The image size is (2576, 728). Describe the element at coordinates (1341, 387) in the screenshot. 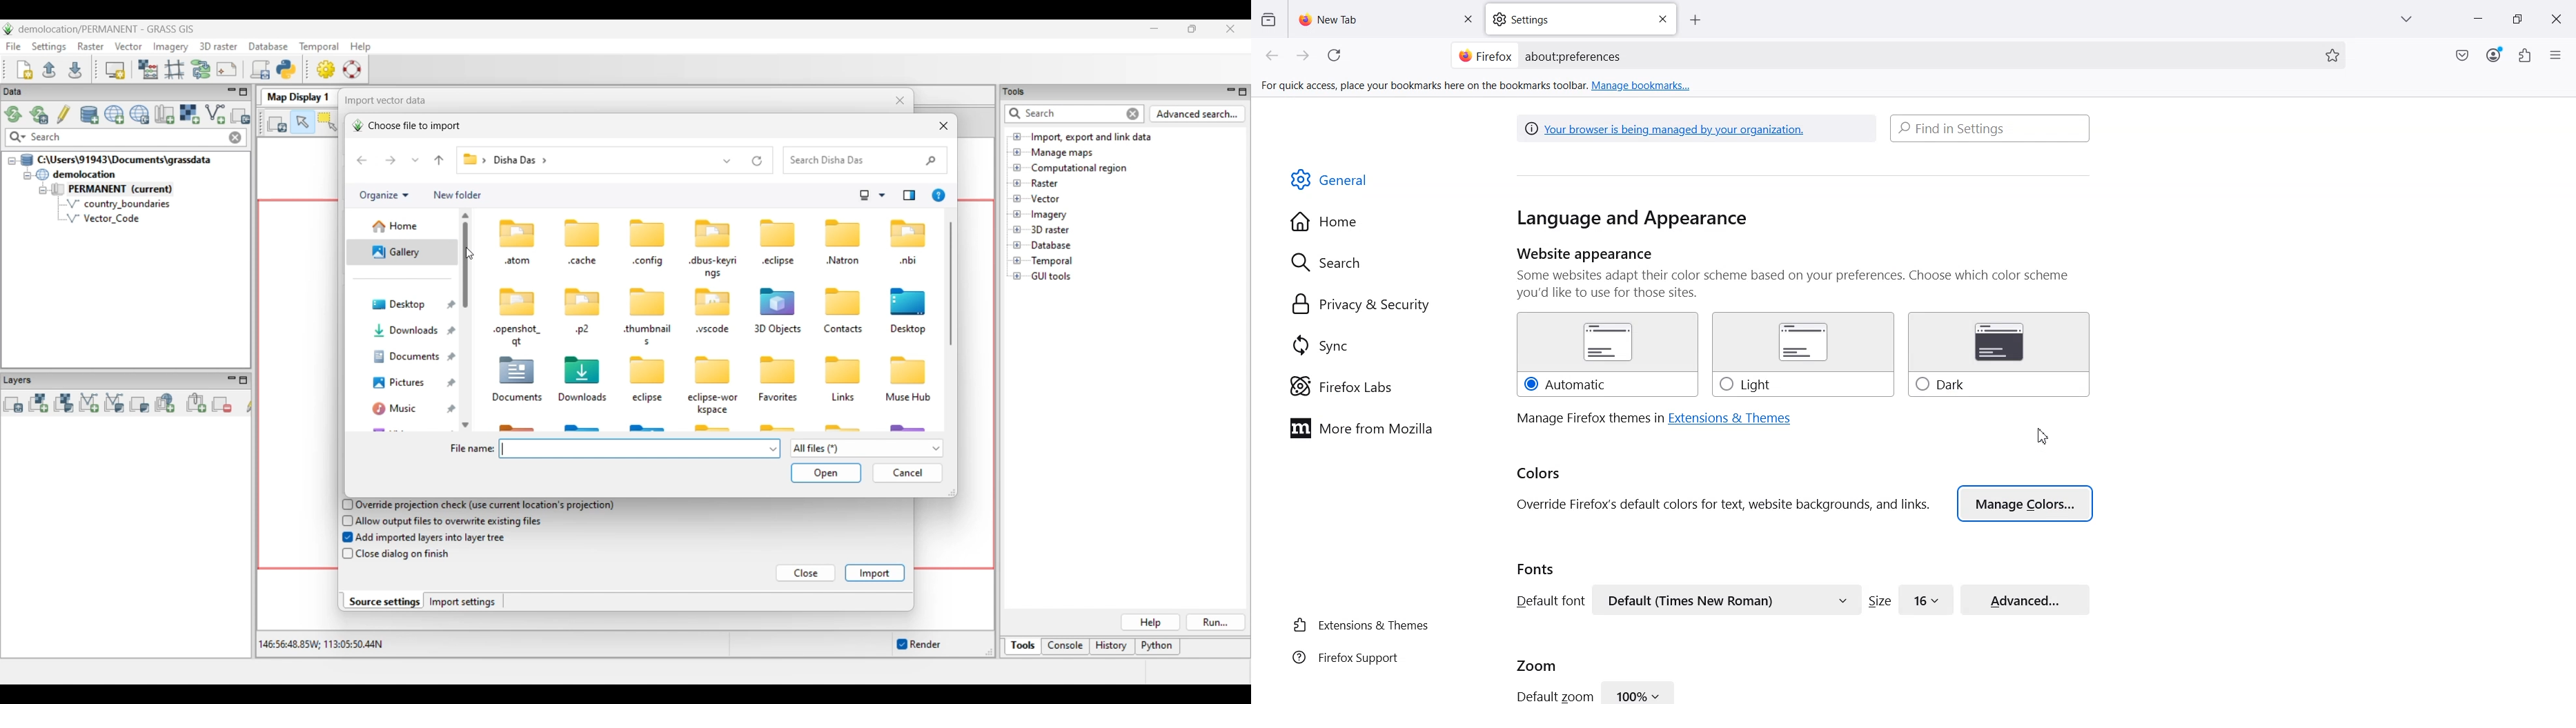

I see `Firefox Labs` at that location.